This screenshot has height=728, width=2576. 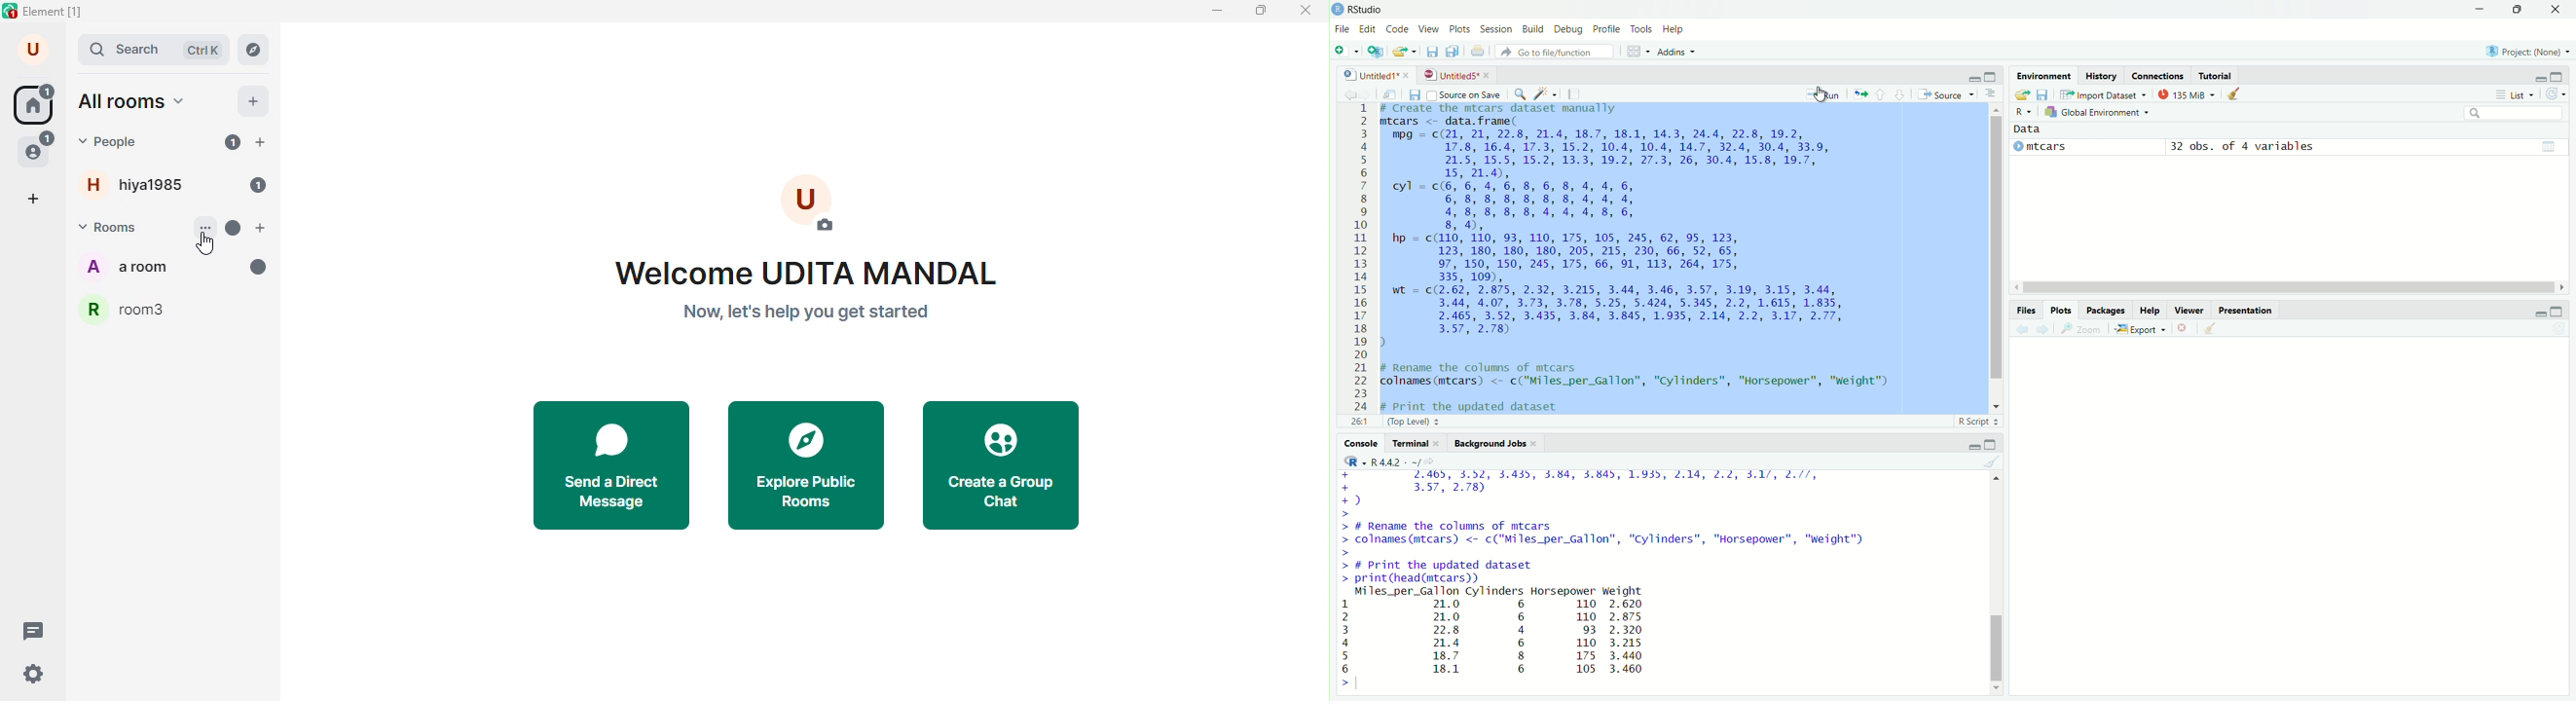 I want to click on save, so click(x=2043, y=95).